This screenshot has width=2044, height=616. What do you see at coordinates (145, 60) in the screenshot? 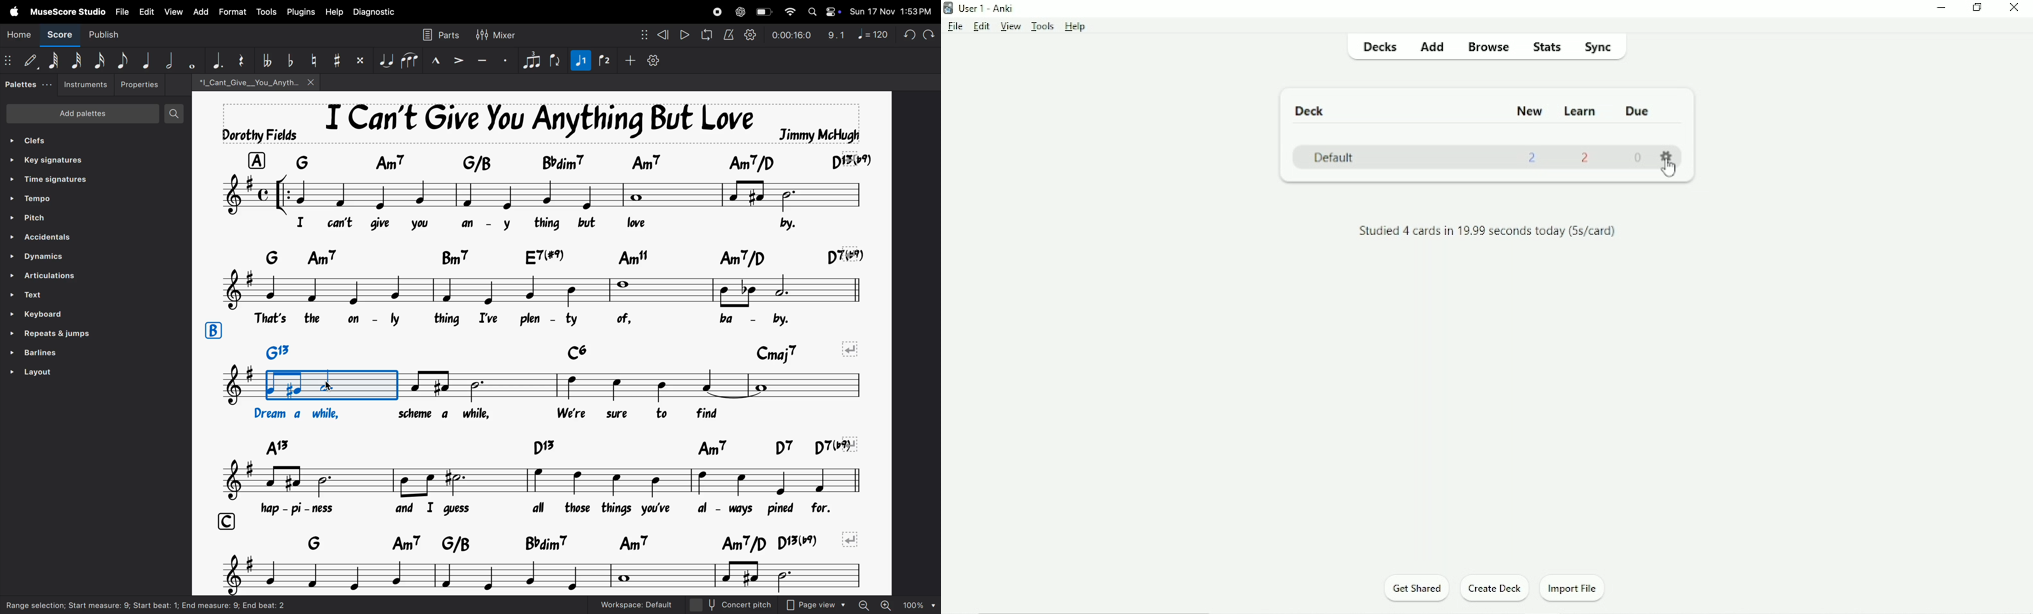
I see `Quarter note ` at bounding box center [145, 60].